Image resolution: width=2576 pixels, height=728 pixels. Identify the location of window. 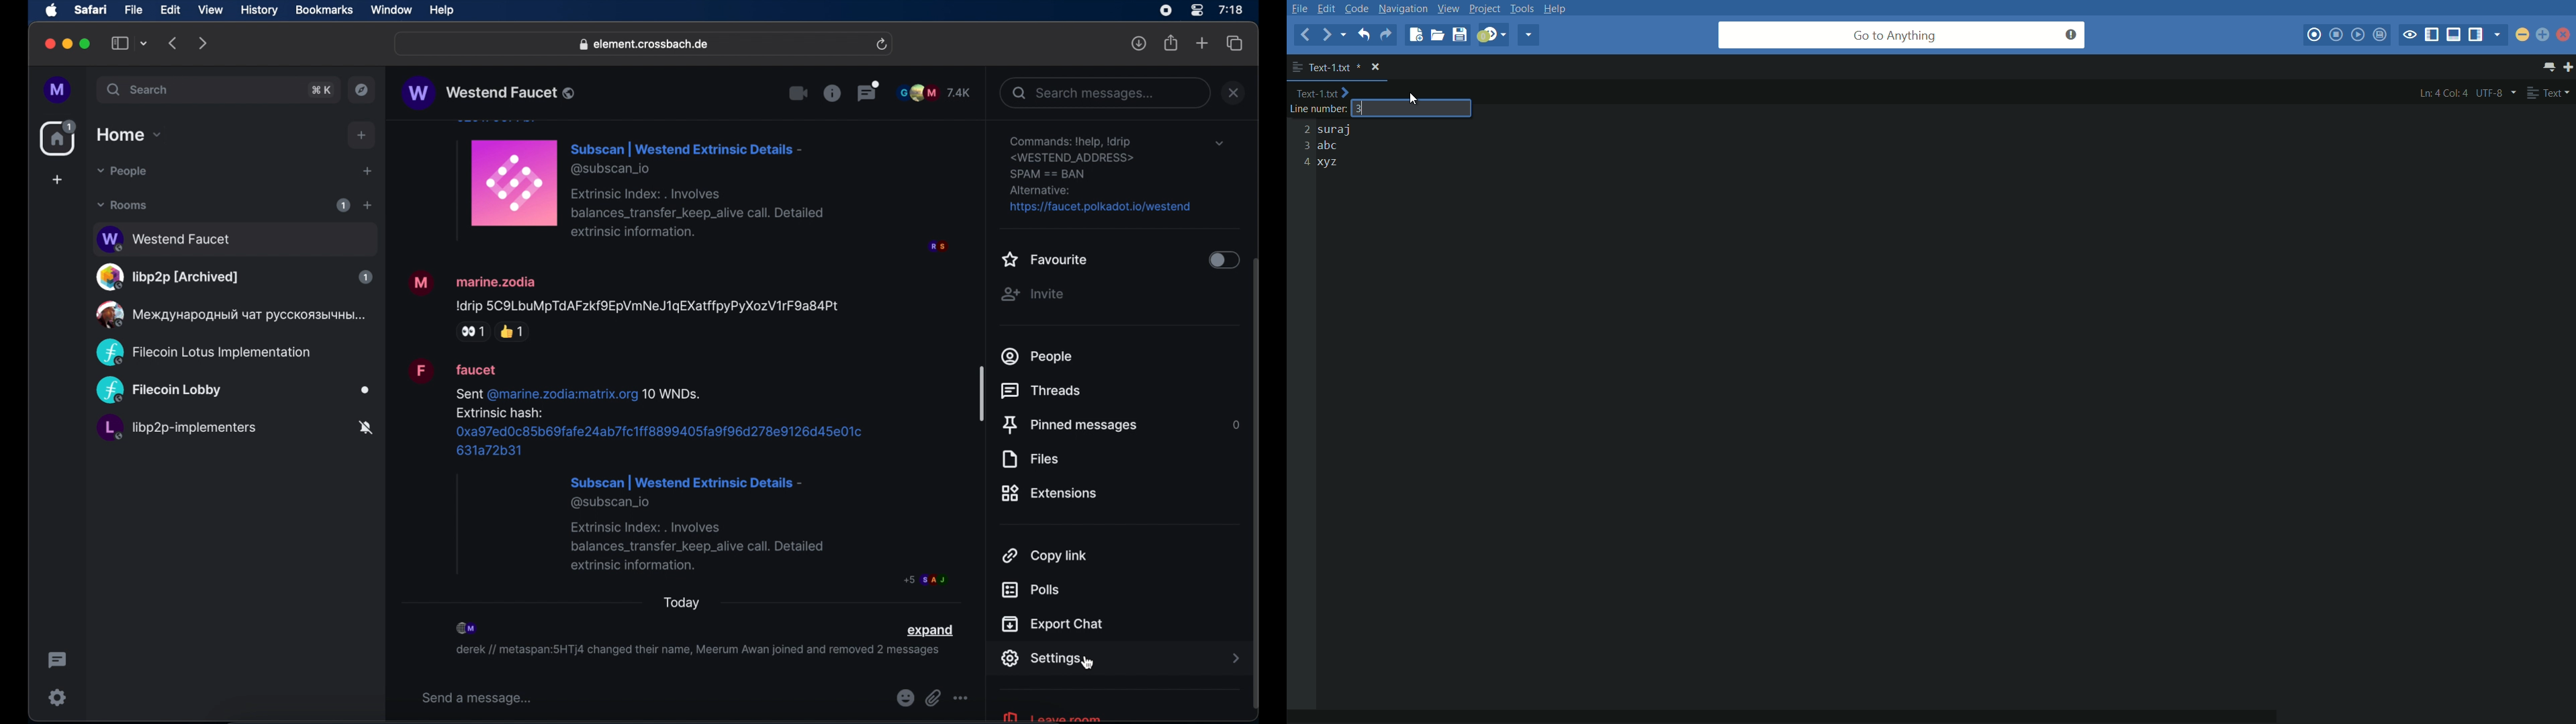
(391, 10).